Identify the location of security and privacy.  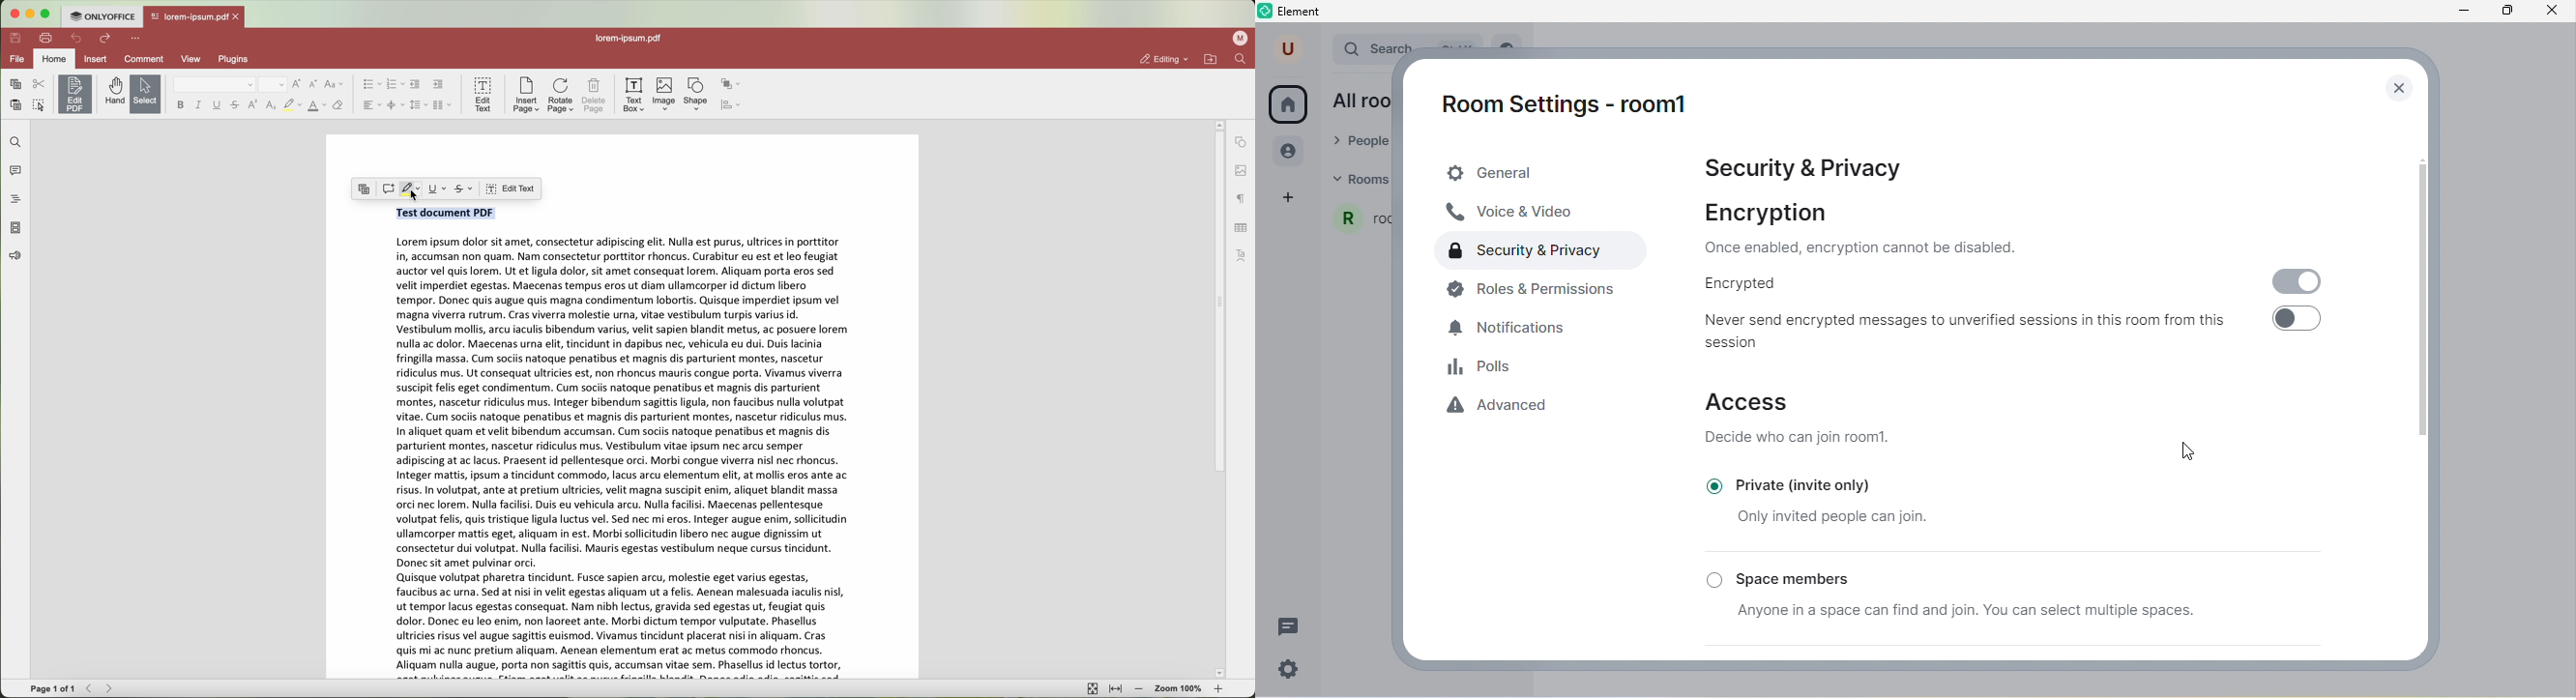
(1531, 253).